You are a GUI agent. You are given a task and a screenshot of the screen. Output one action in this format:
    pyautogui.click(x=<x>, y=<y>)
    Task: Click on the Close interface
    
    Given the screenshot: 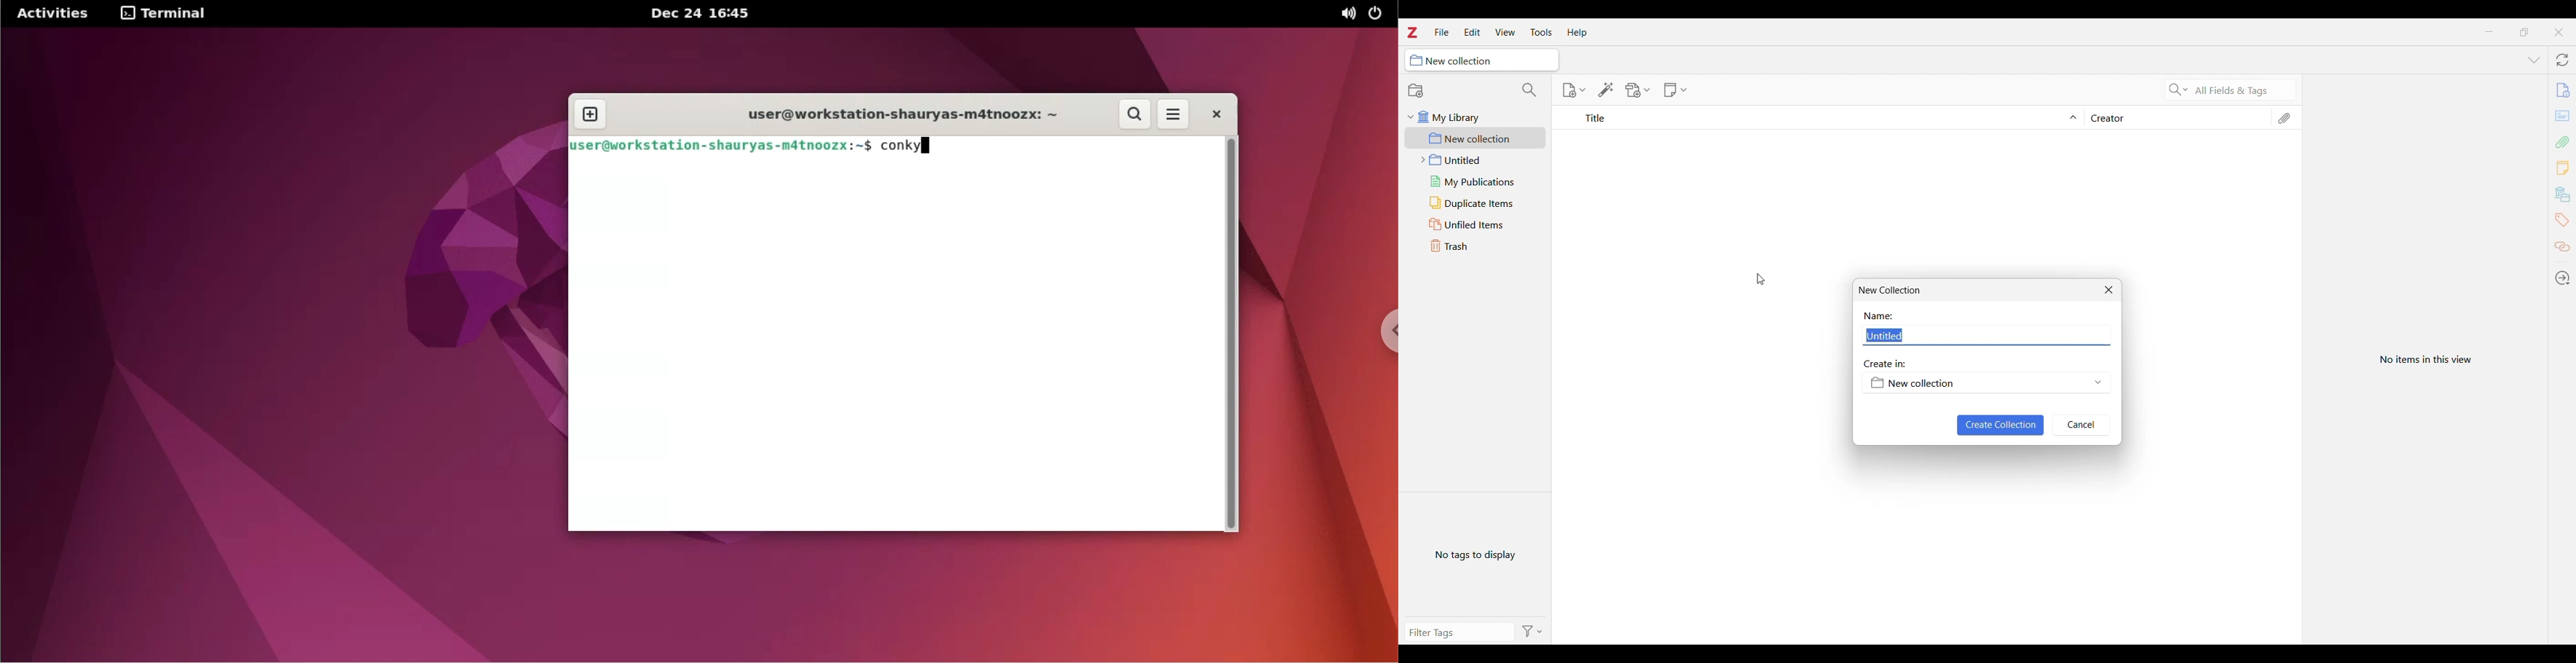 What is the action you would take?
    pyautogui.click(x=2559, y=33)
    